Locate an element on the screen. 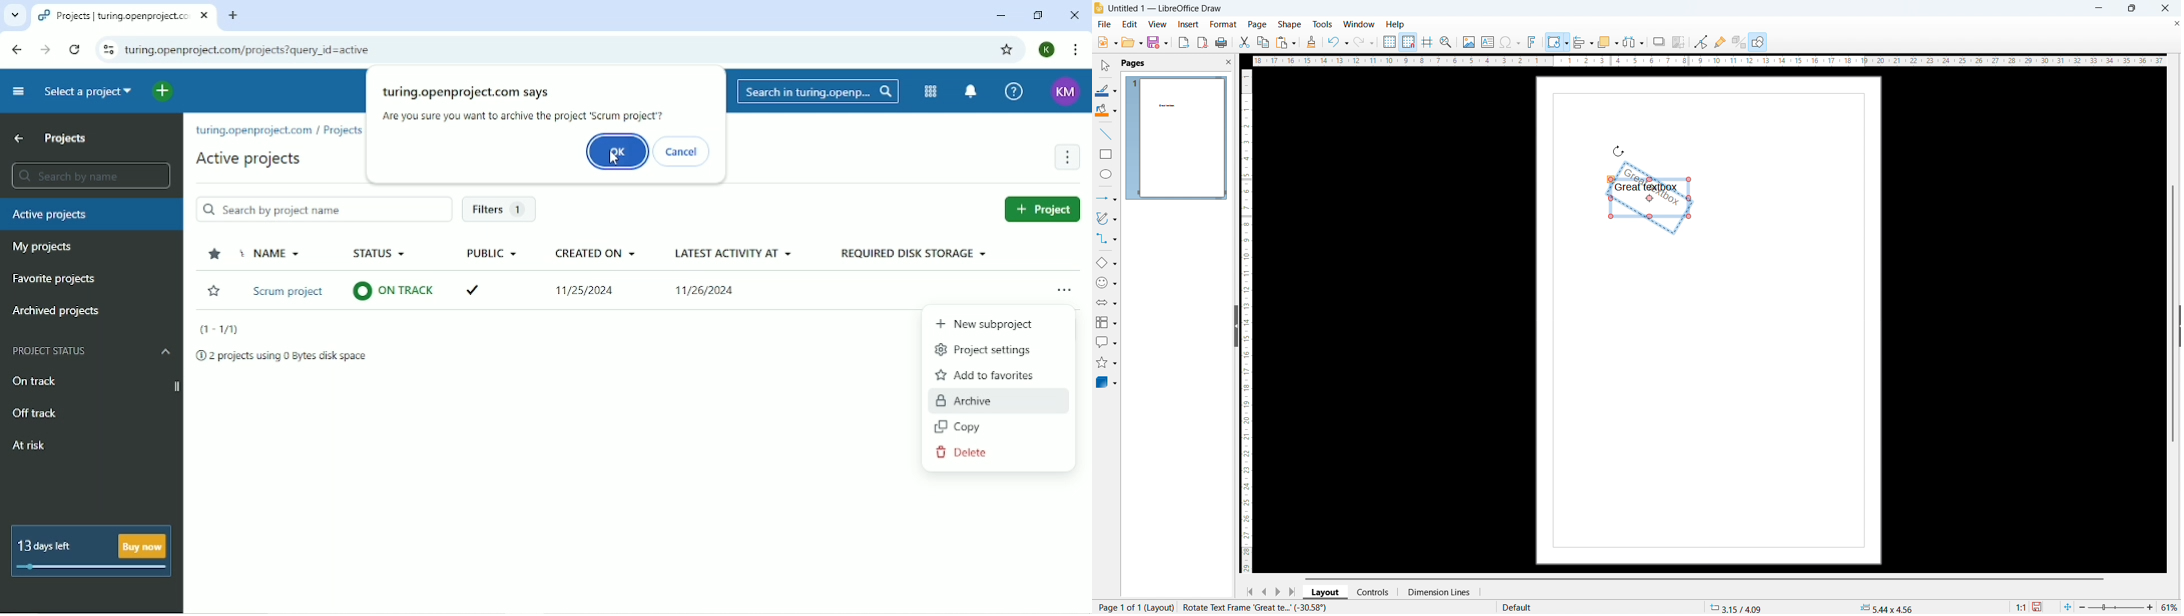 This screenshot has width=2184, height=616. save is located at coordinates (1157, 42).